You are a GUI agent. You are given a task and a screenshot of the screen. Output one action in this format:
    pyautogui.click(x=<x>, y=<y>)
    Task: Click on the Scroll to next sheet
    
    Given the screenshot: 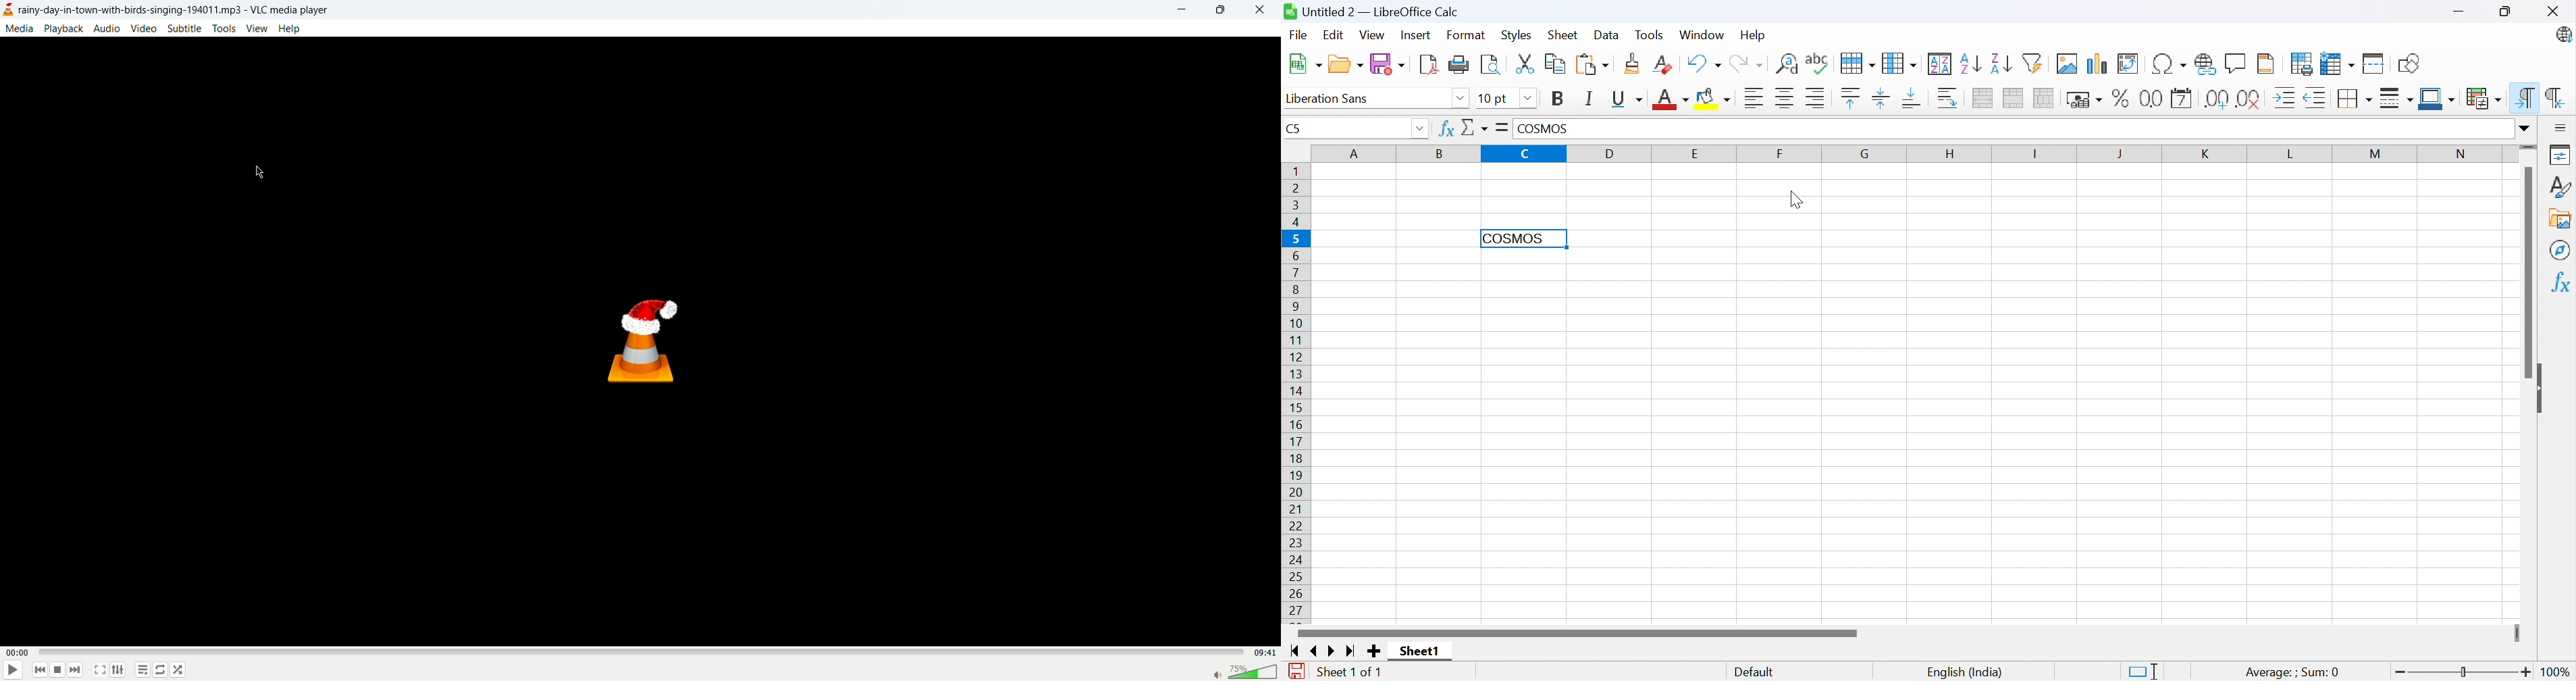 What is the action you would take?
    pyautogui.click(x=1330, y=653)
    